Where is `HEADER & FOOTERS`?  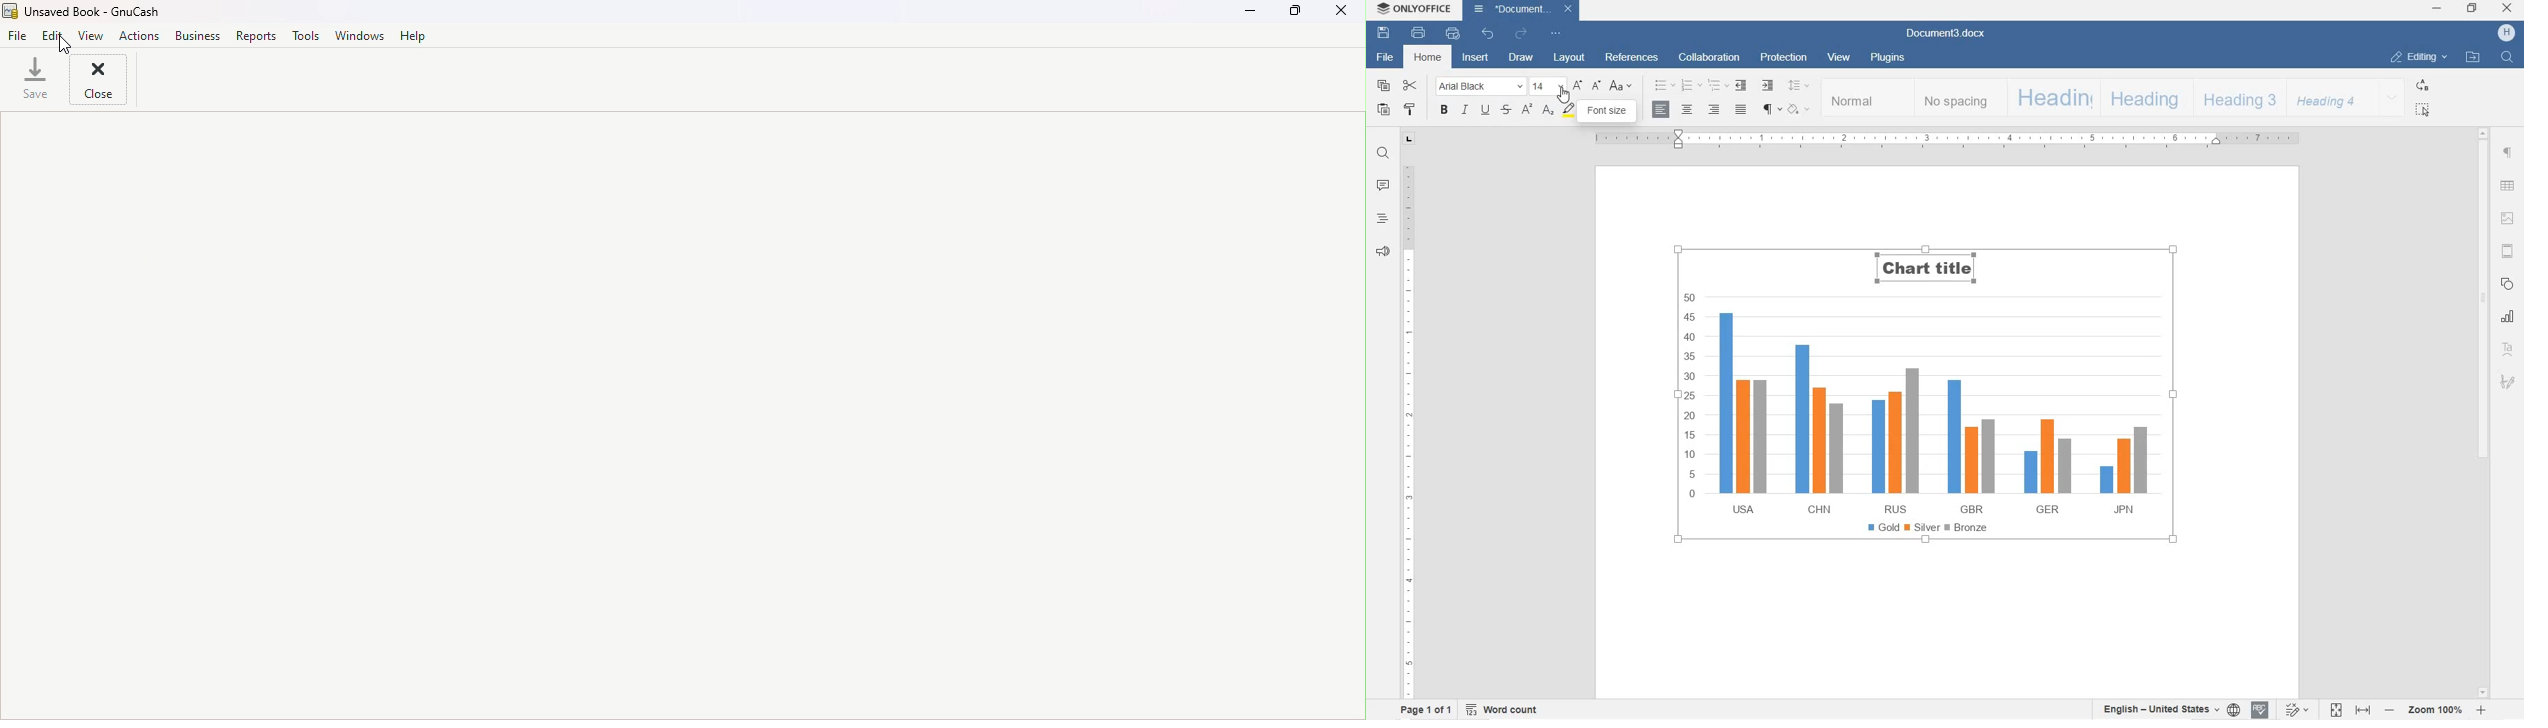 HEADER & FOOTERS is located at coordinates (2507, 252).